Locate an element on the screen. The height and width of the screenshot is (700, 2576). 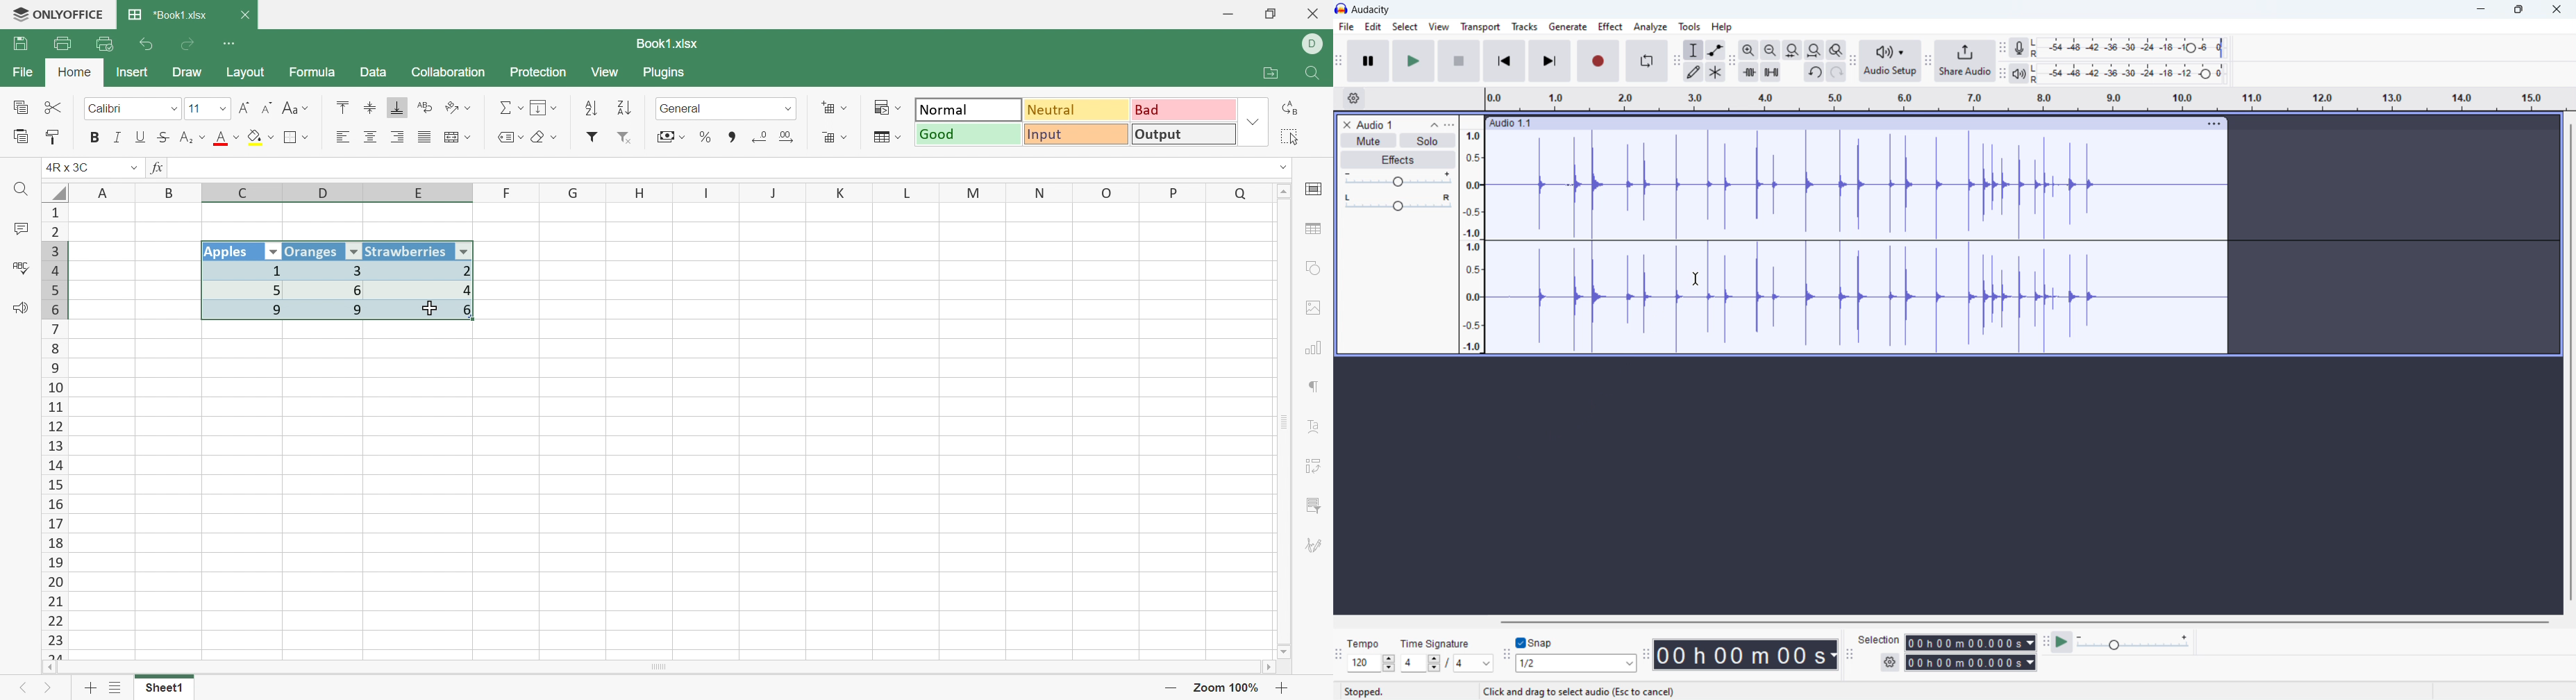
Row numbers 3, 4, 5, 6 and 7 highlighted is located at coordinates (55, 279).